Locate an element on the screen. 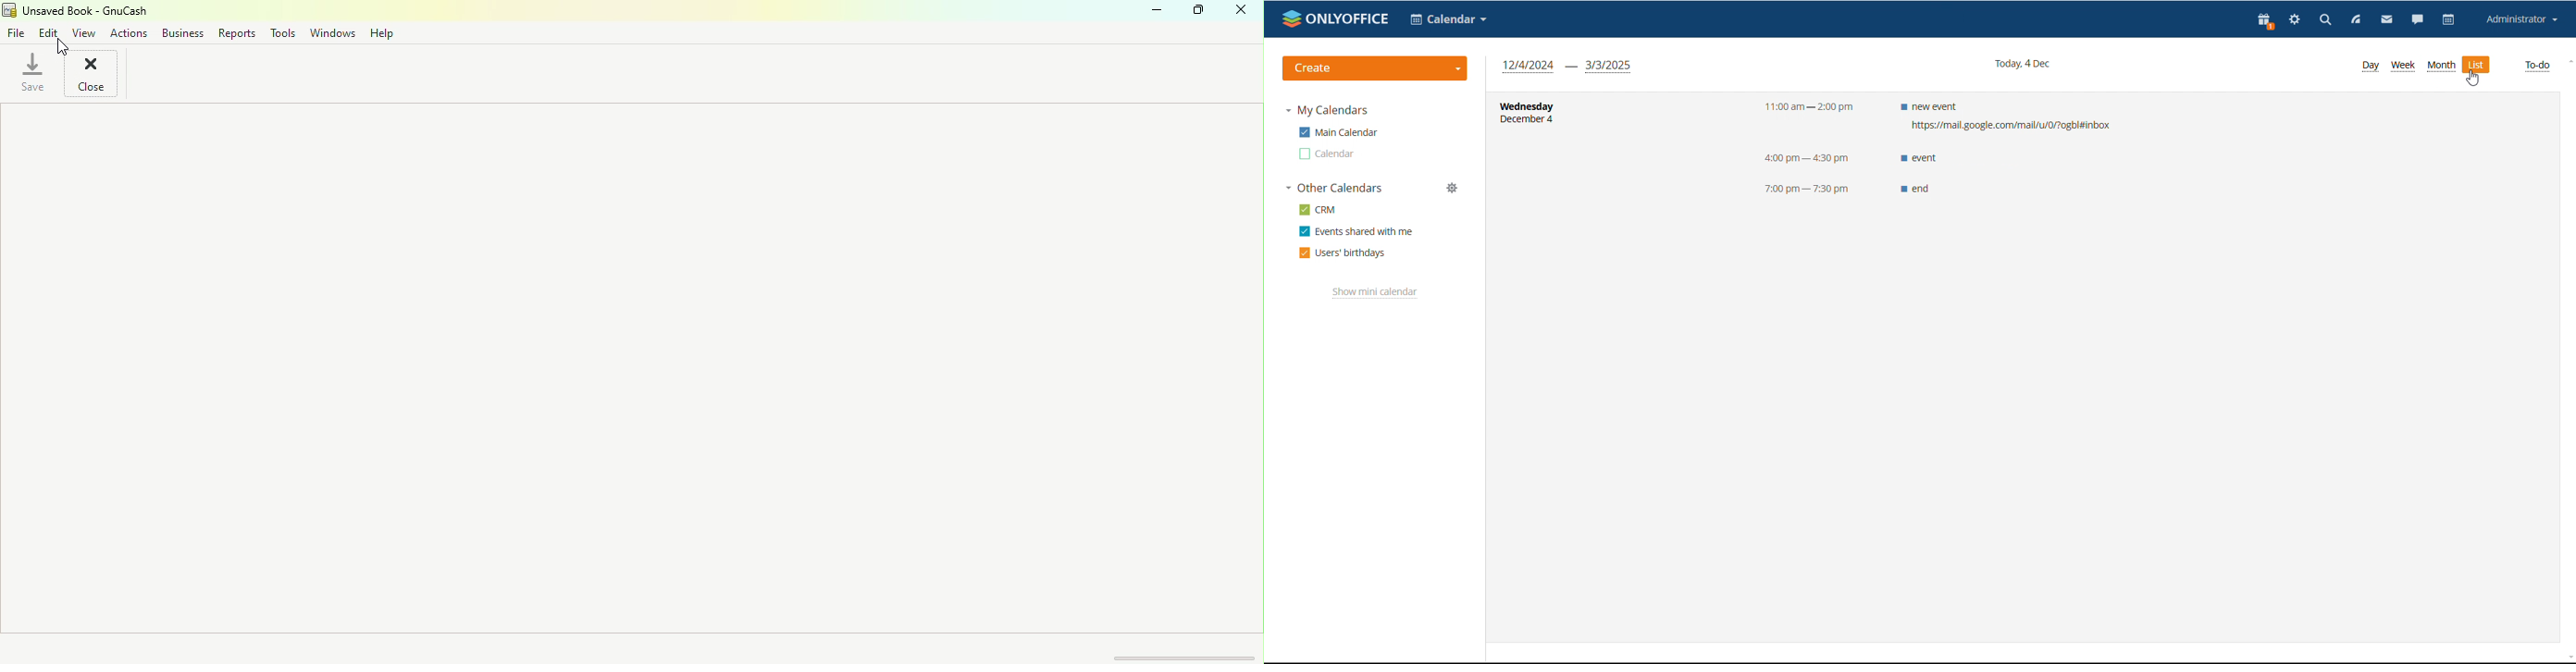 The height and width of the screenshot is (672, 2576). manage is located at coordinates (1453, 189).